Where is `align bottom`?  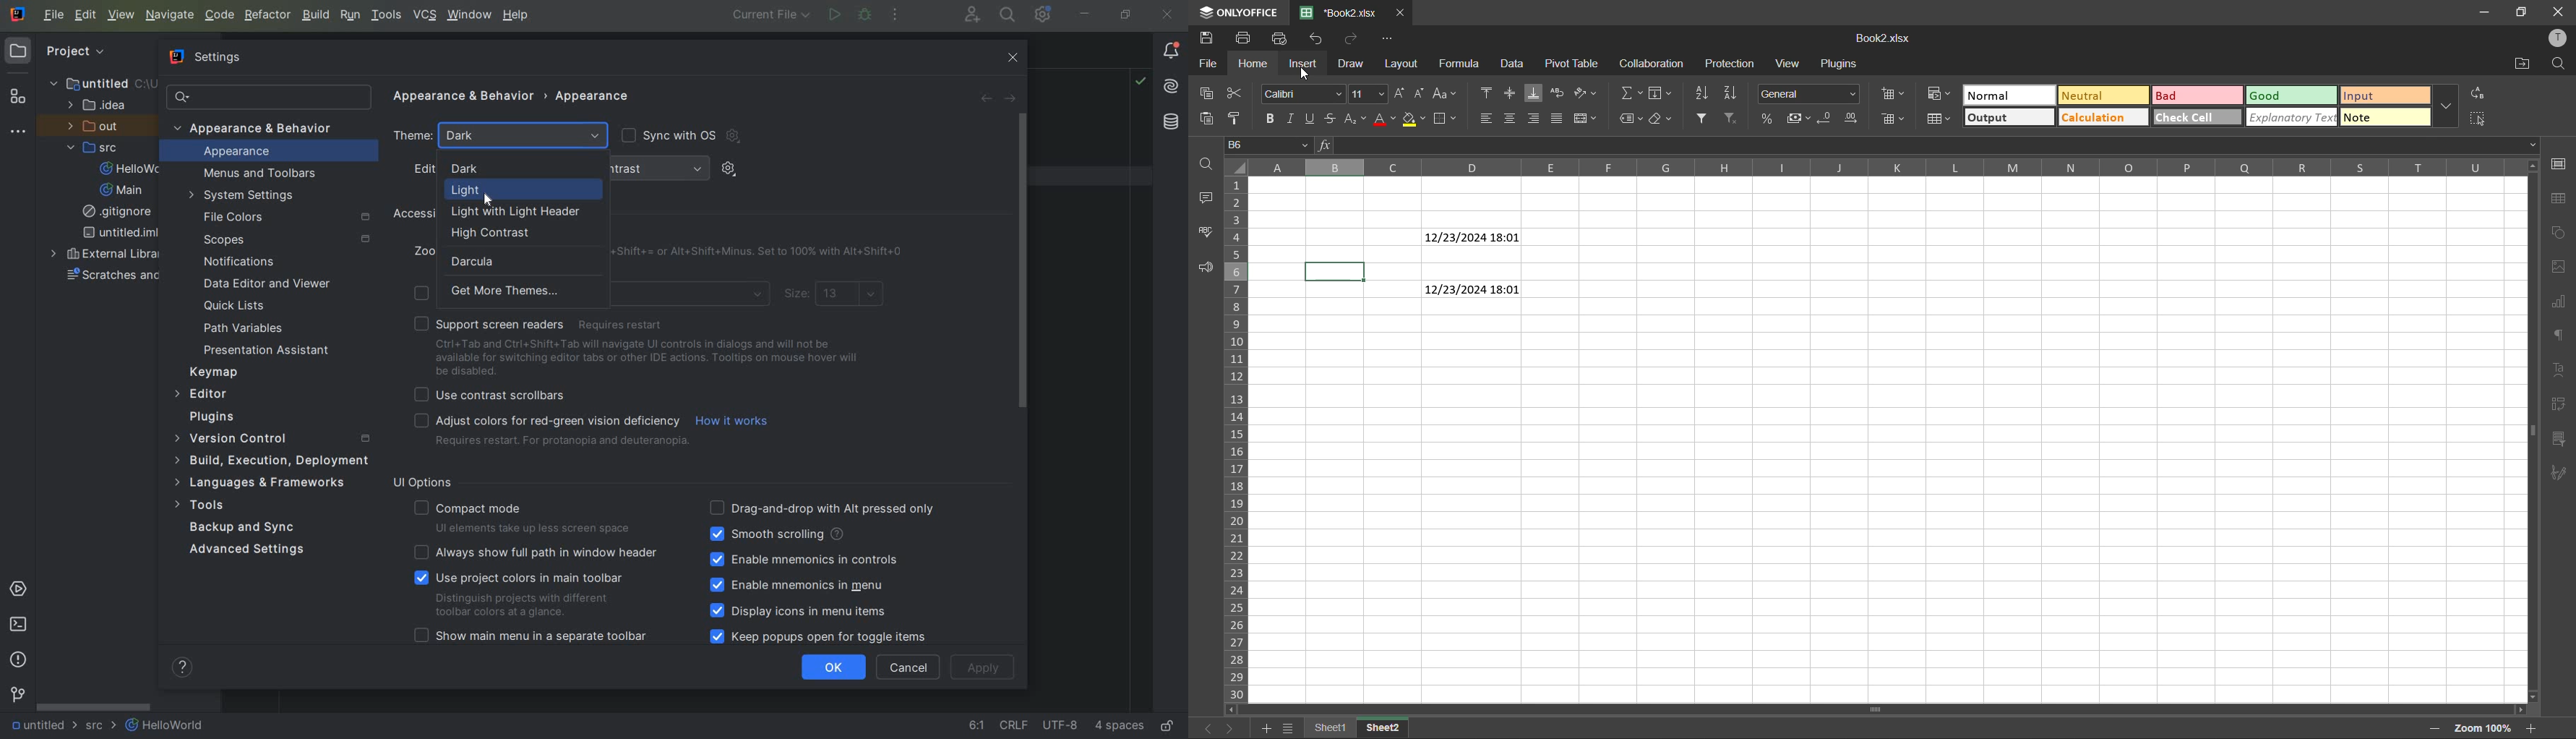 align bottom is located at coordinates (1534, 93).